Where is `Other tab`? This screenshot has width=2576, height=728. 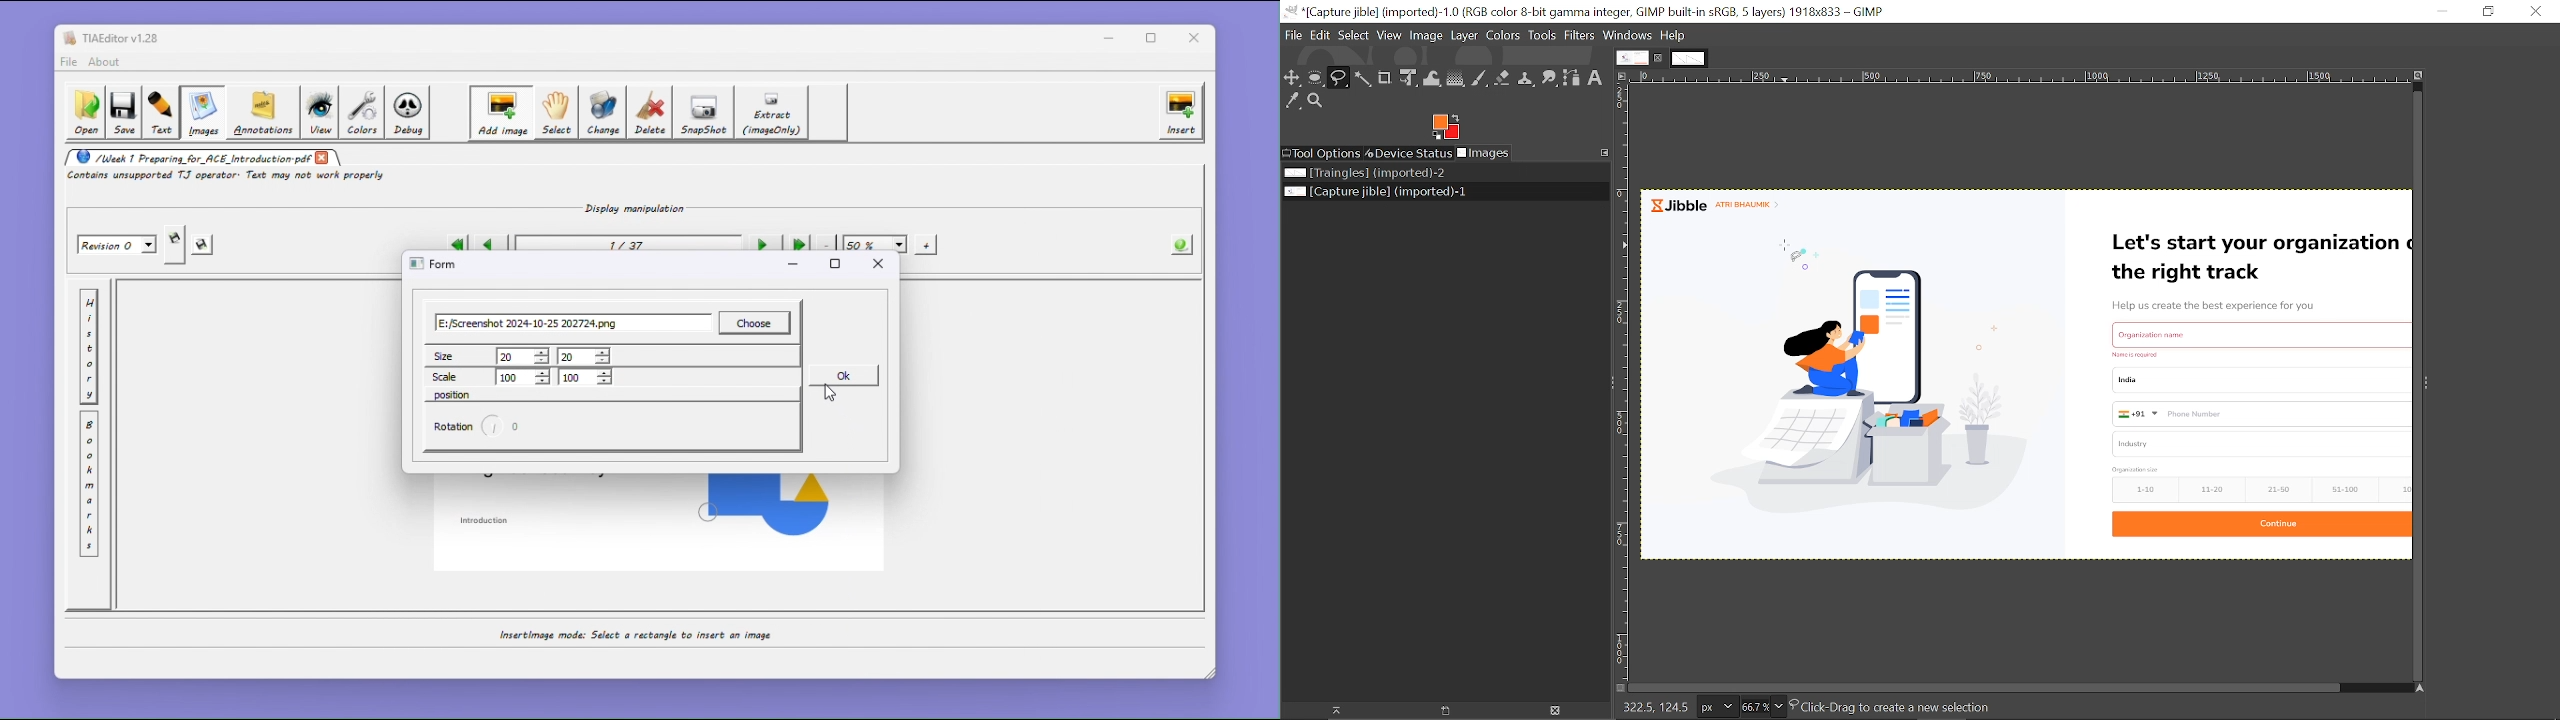 Other tab is located at coordinates (1688, 58).